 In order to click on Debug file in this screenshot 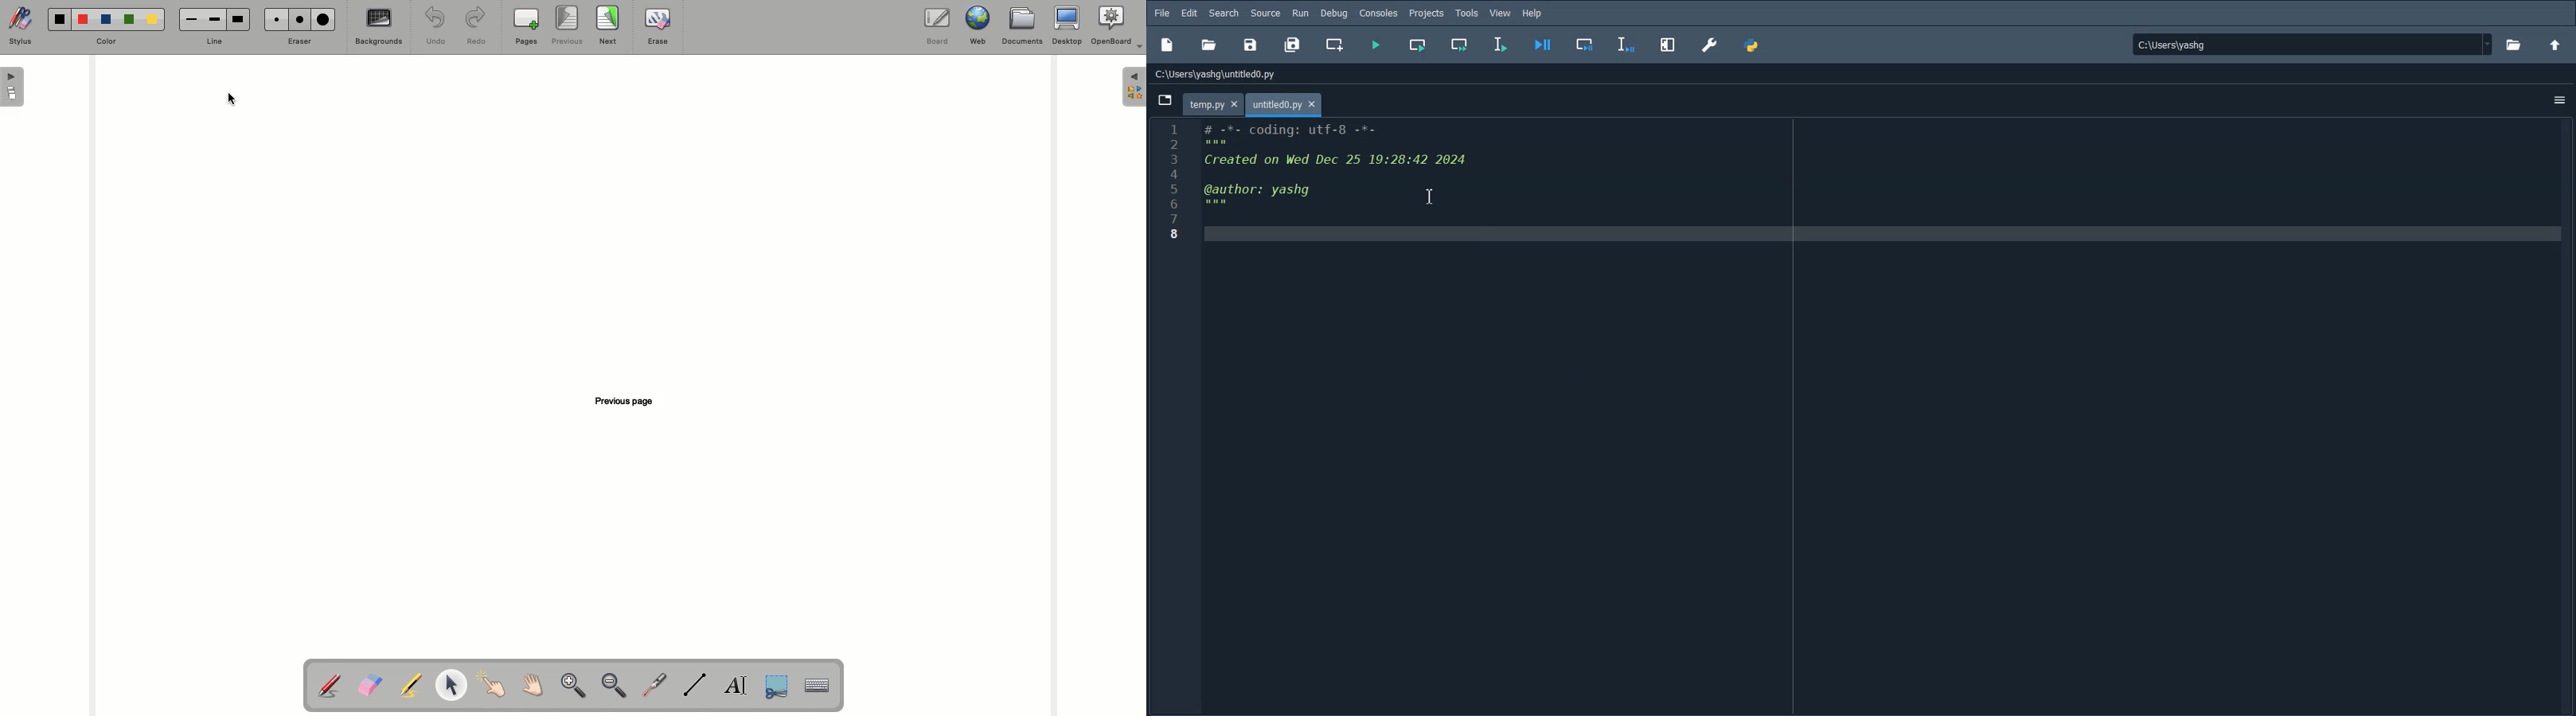, I will do `click(1542, 46)`.